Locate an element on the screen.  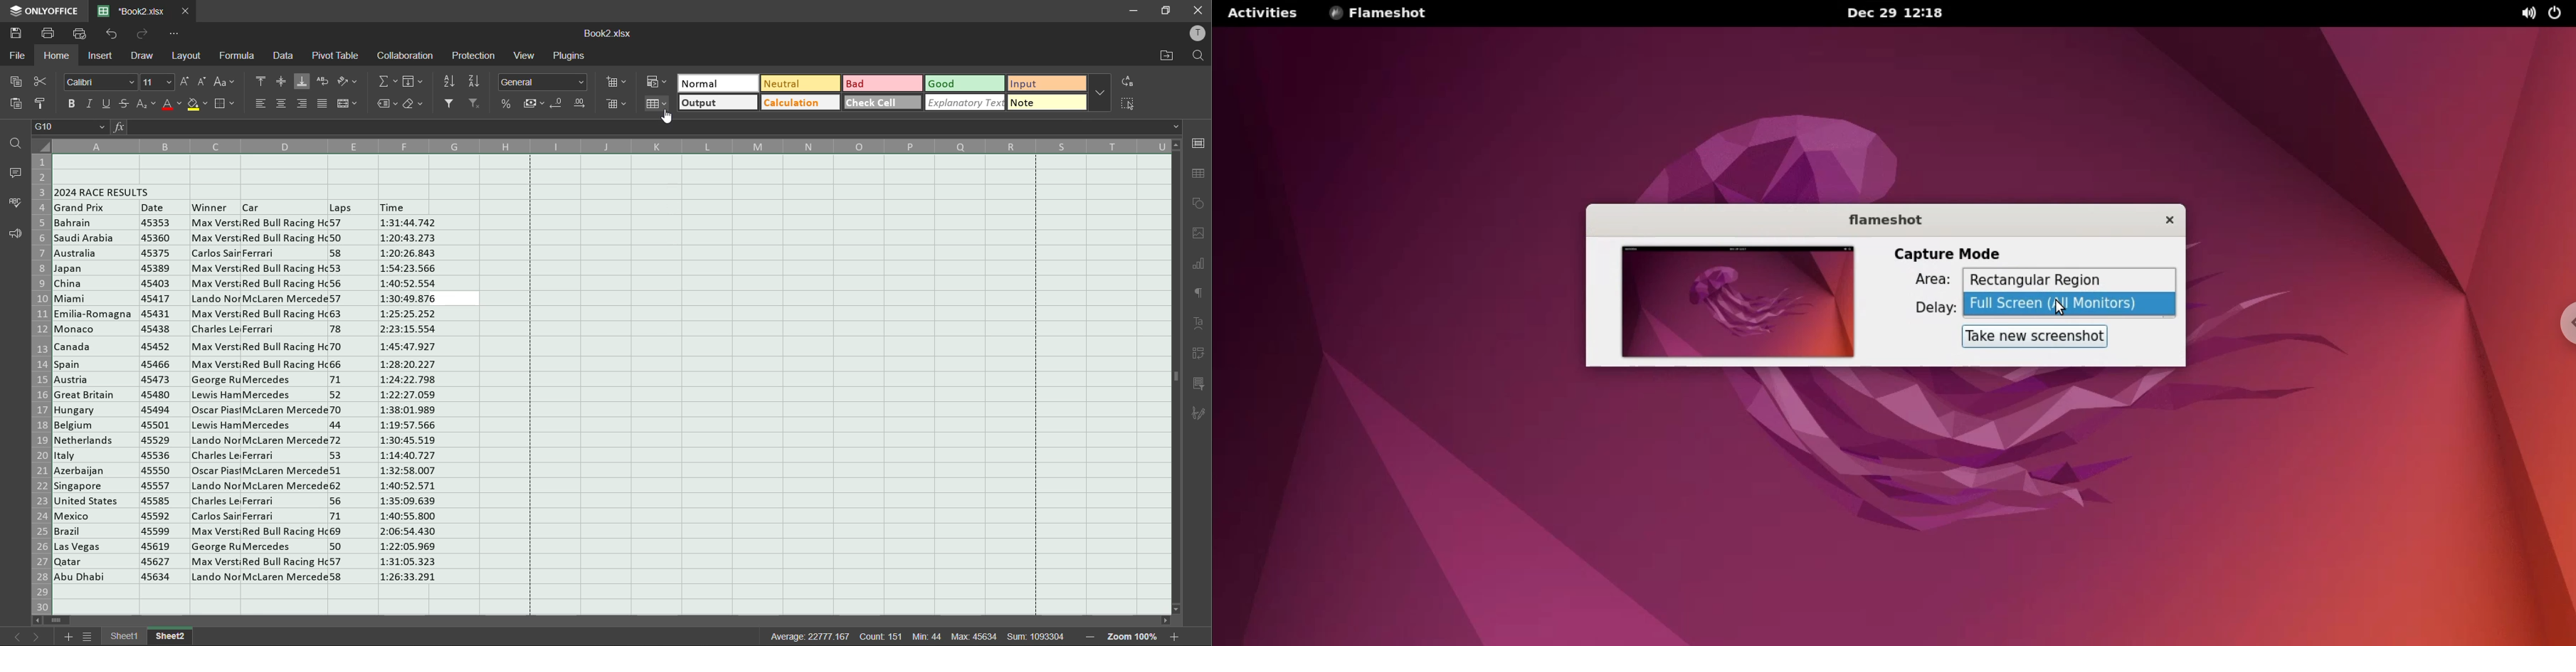
home is located at coordinates (57, 56).